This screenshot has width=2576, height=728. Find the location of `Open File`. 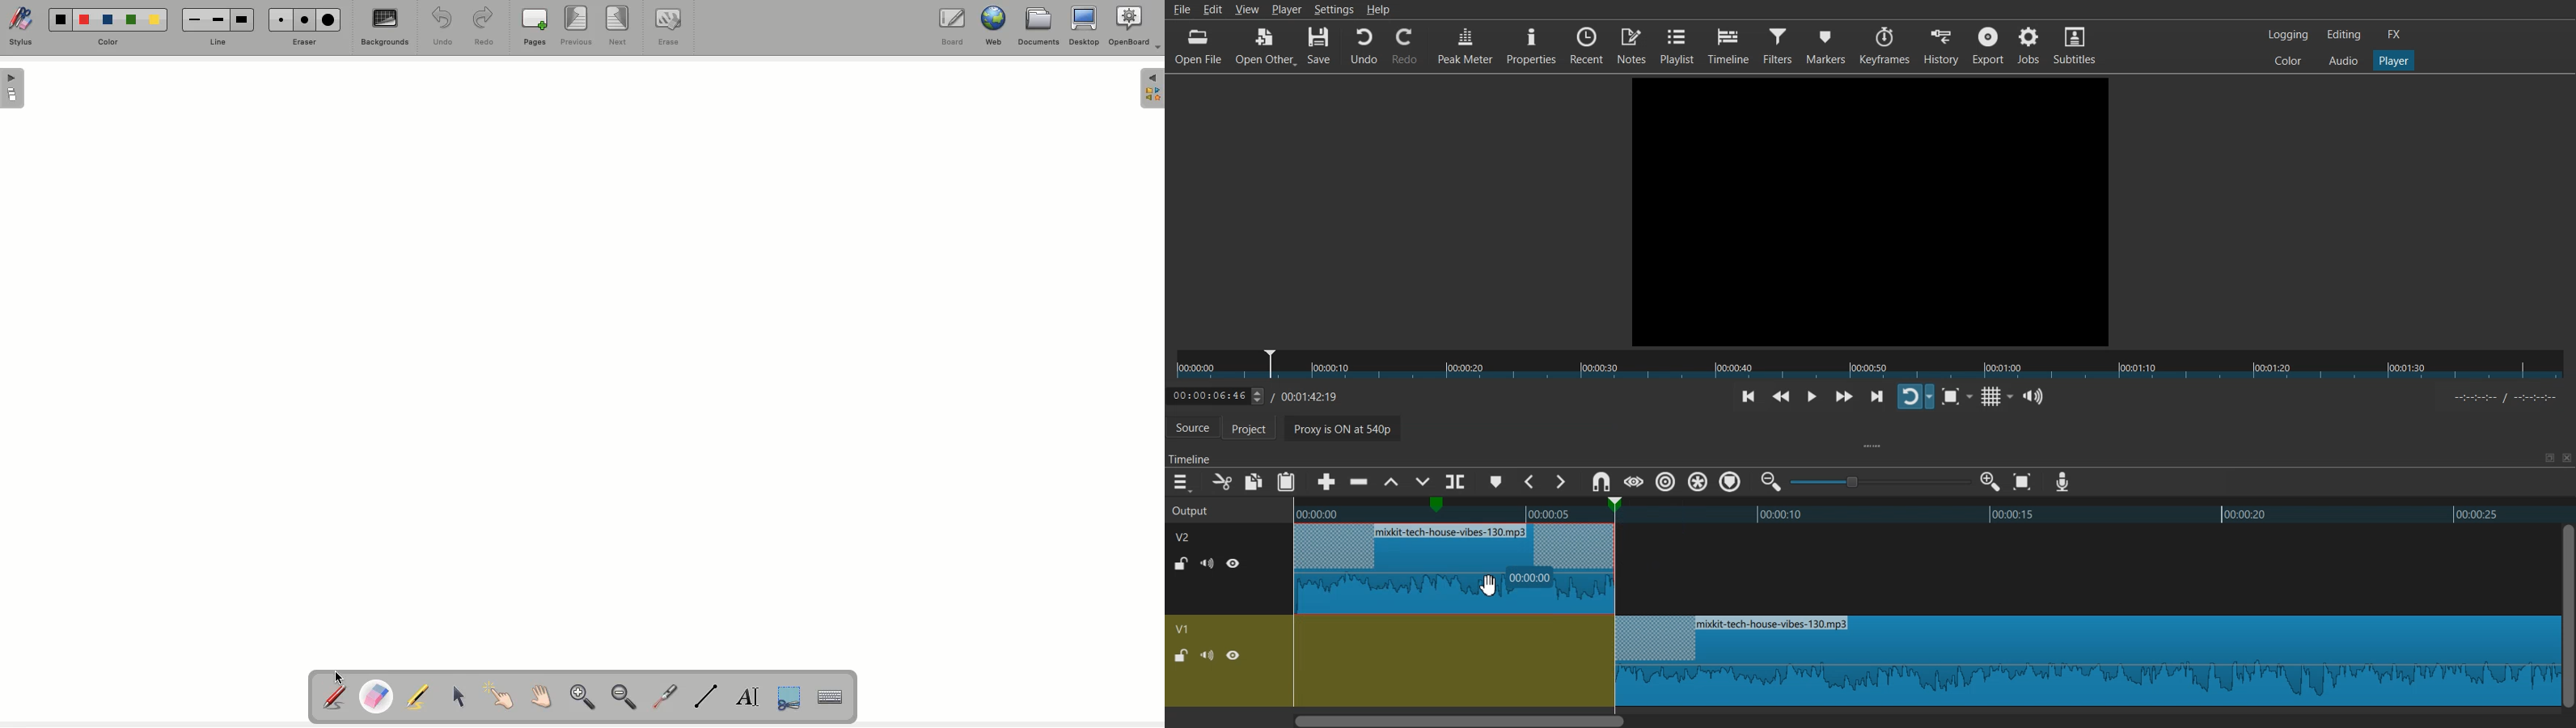

Open File is located at coordinates (1200, 46).